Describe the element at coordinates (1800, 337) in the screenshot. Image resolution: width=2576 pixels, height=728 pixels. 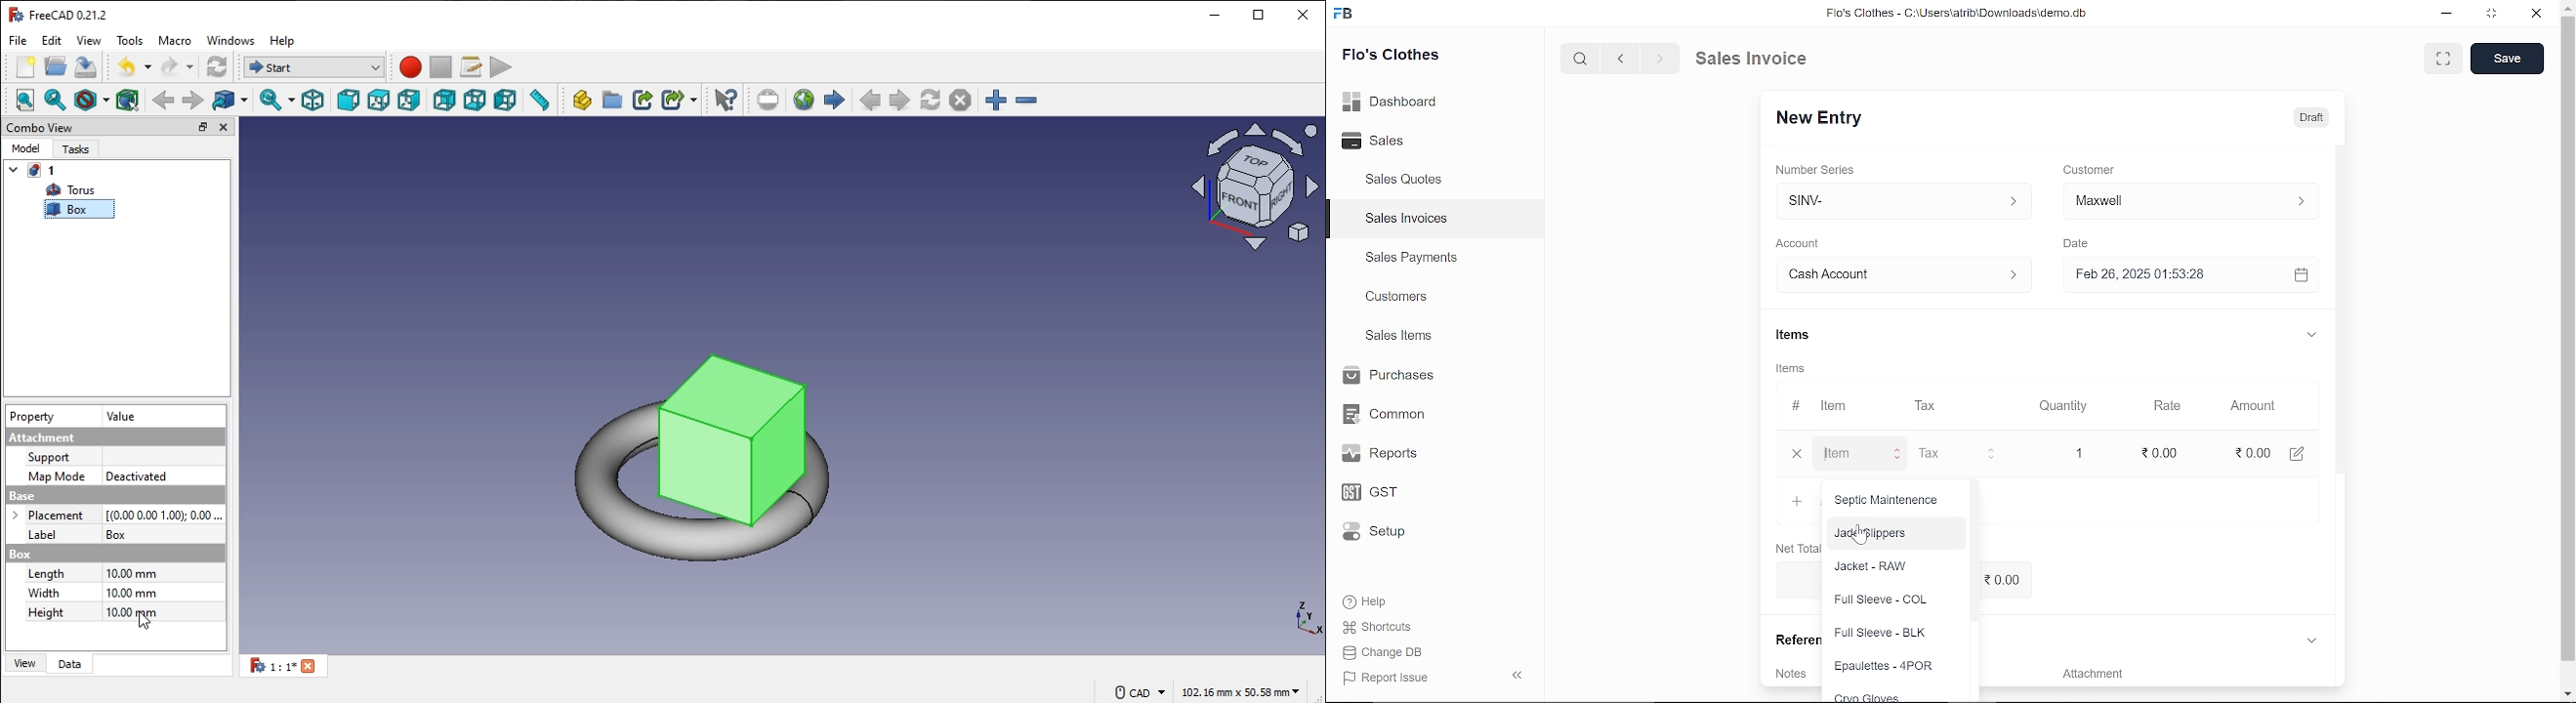
I see `Items` at that location.